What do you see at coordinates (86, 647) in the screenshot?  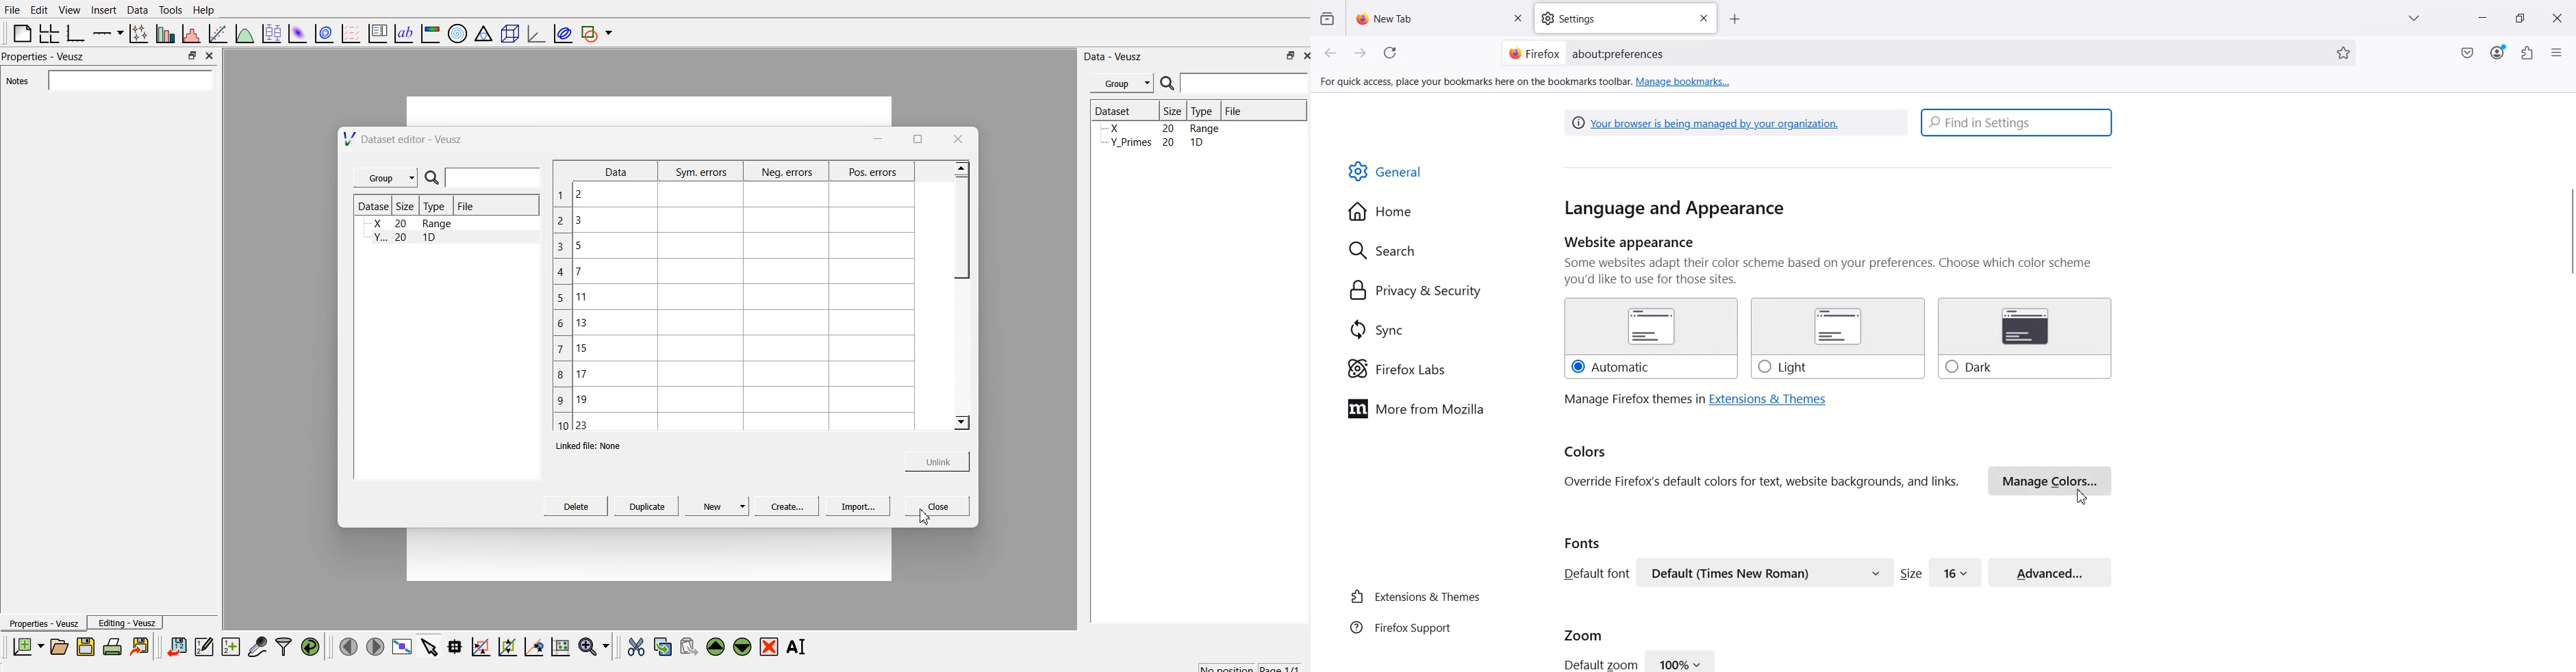 I see `save a document` at bounding box center [86, 647].